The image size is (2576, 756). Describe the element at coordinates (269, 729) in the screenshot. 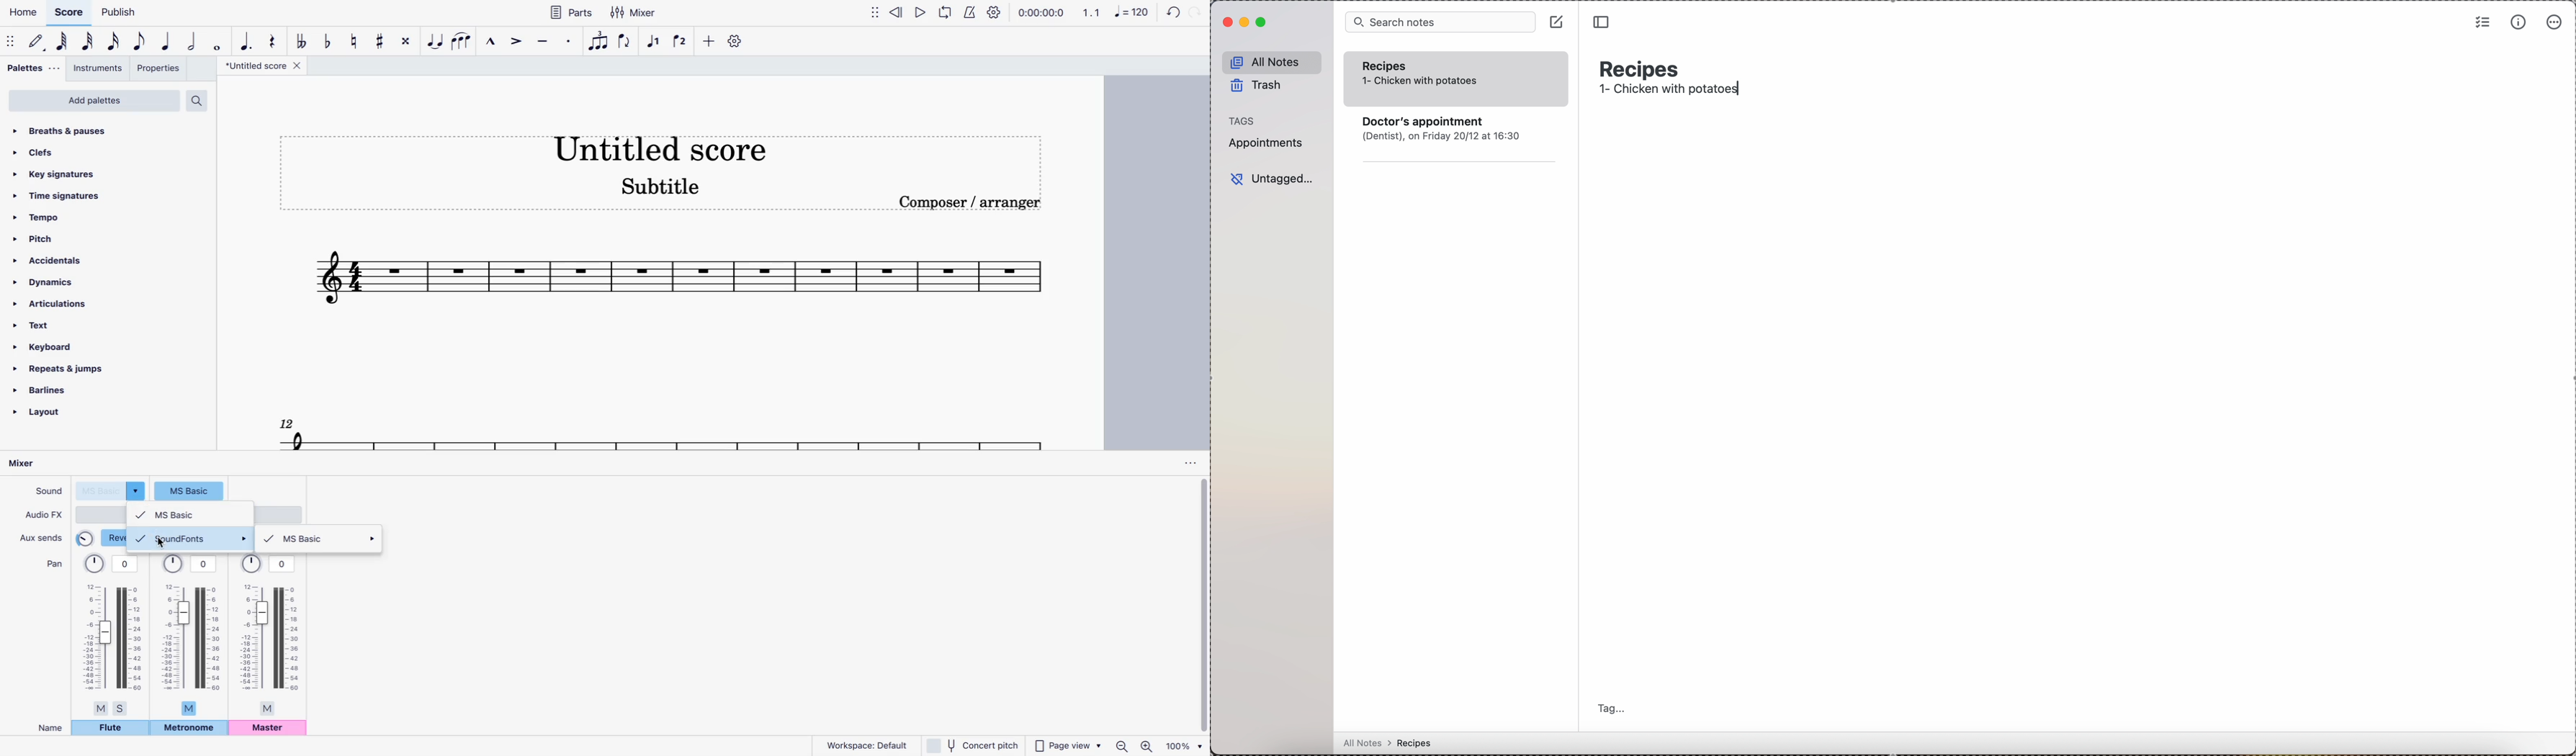

I see `master` at that location.